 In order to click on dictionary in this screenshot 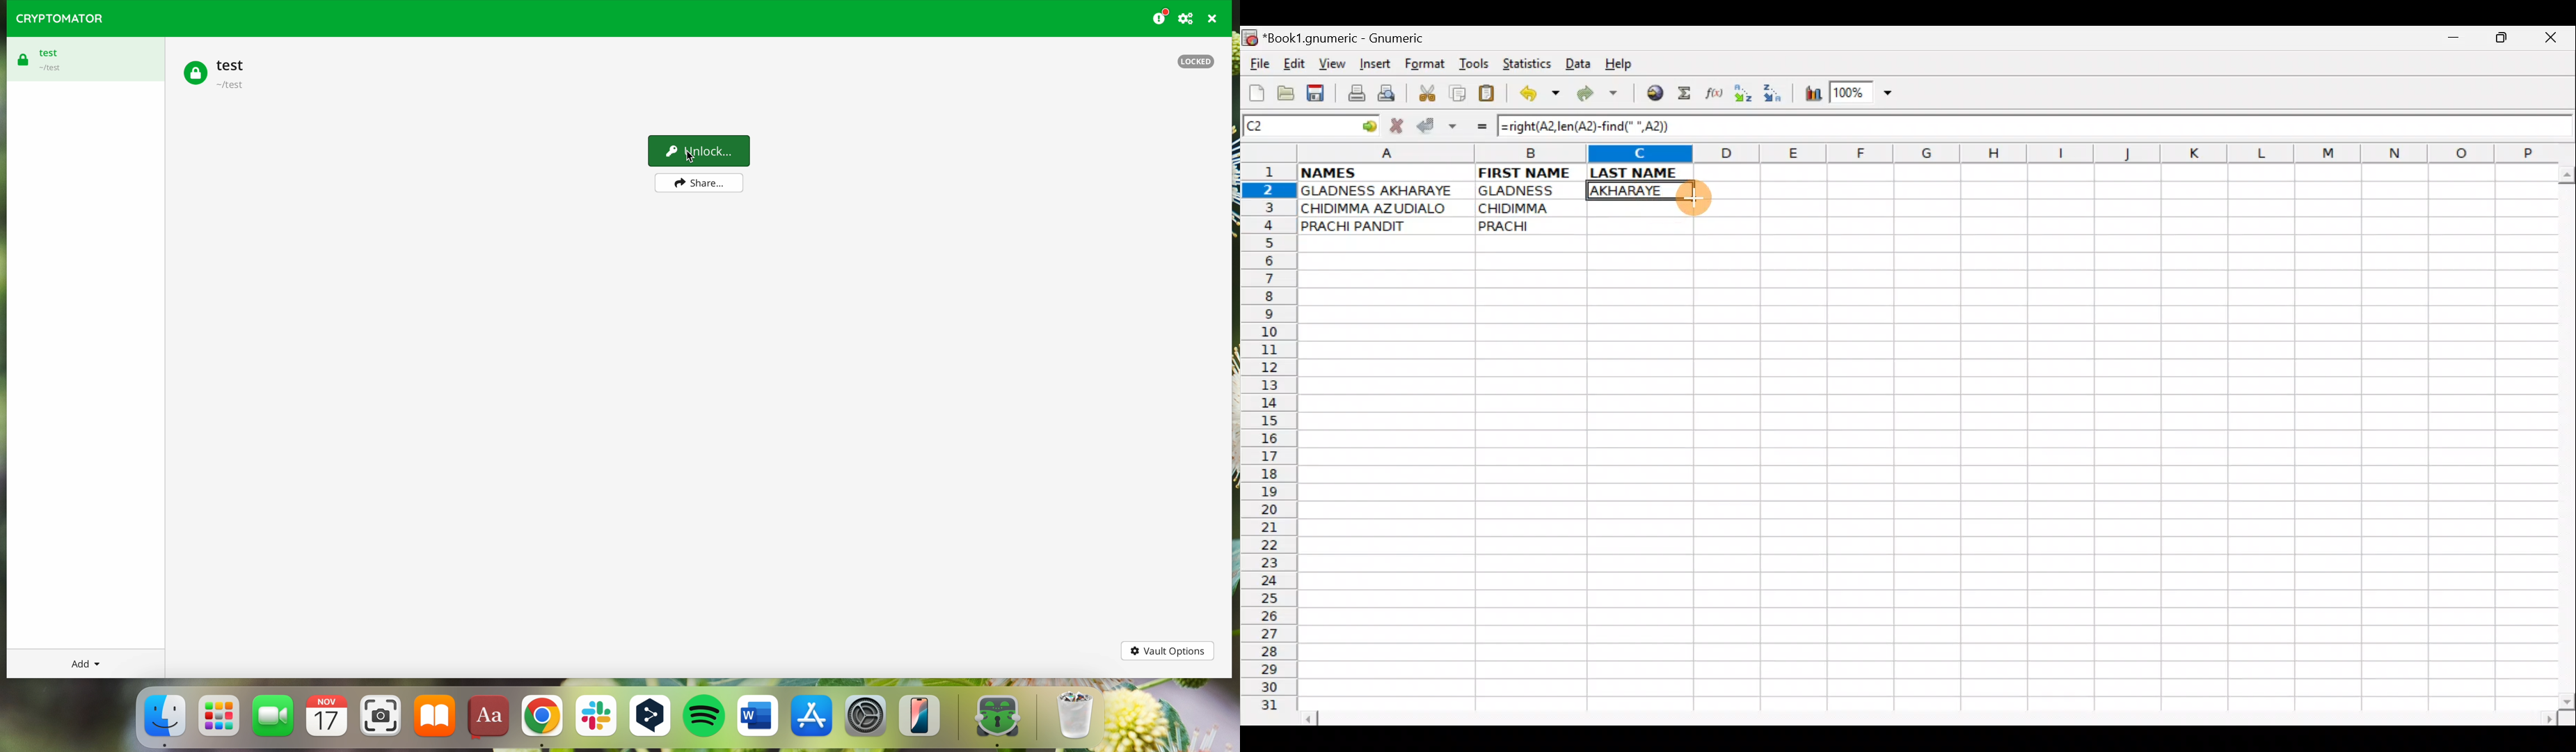, I will do `click(491, 720)`.